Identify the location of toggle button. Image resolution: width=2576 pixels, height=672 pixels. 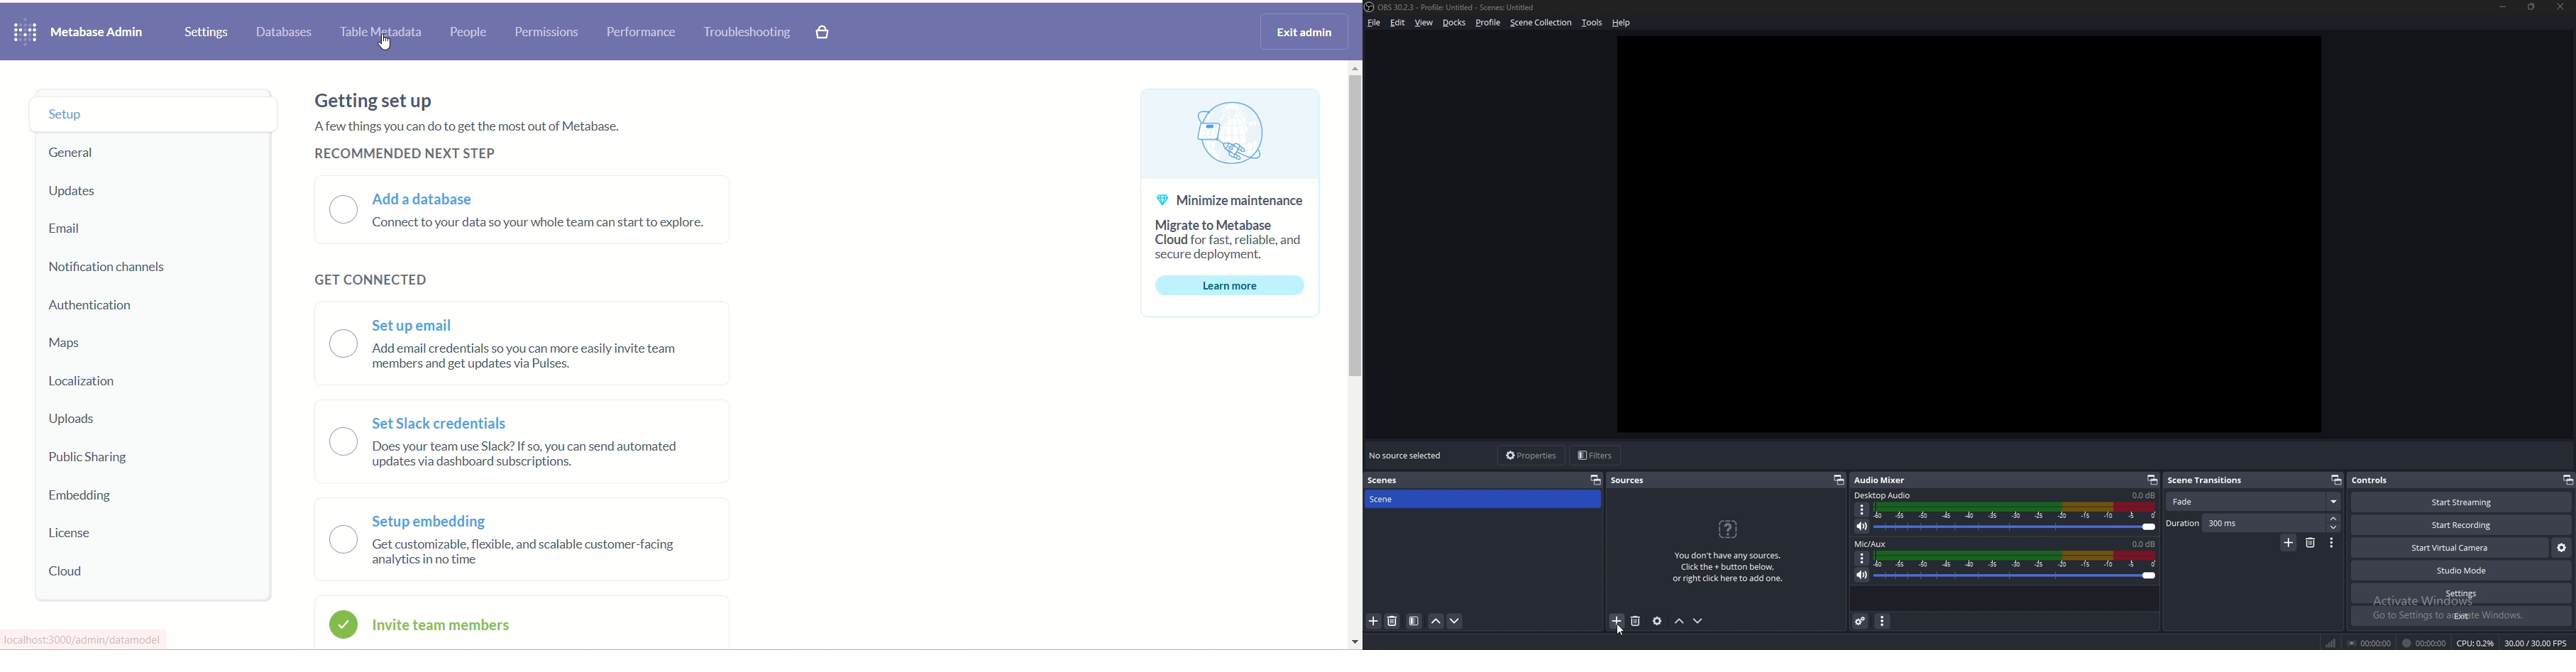
(331, 210).